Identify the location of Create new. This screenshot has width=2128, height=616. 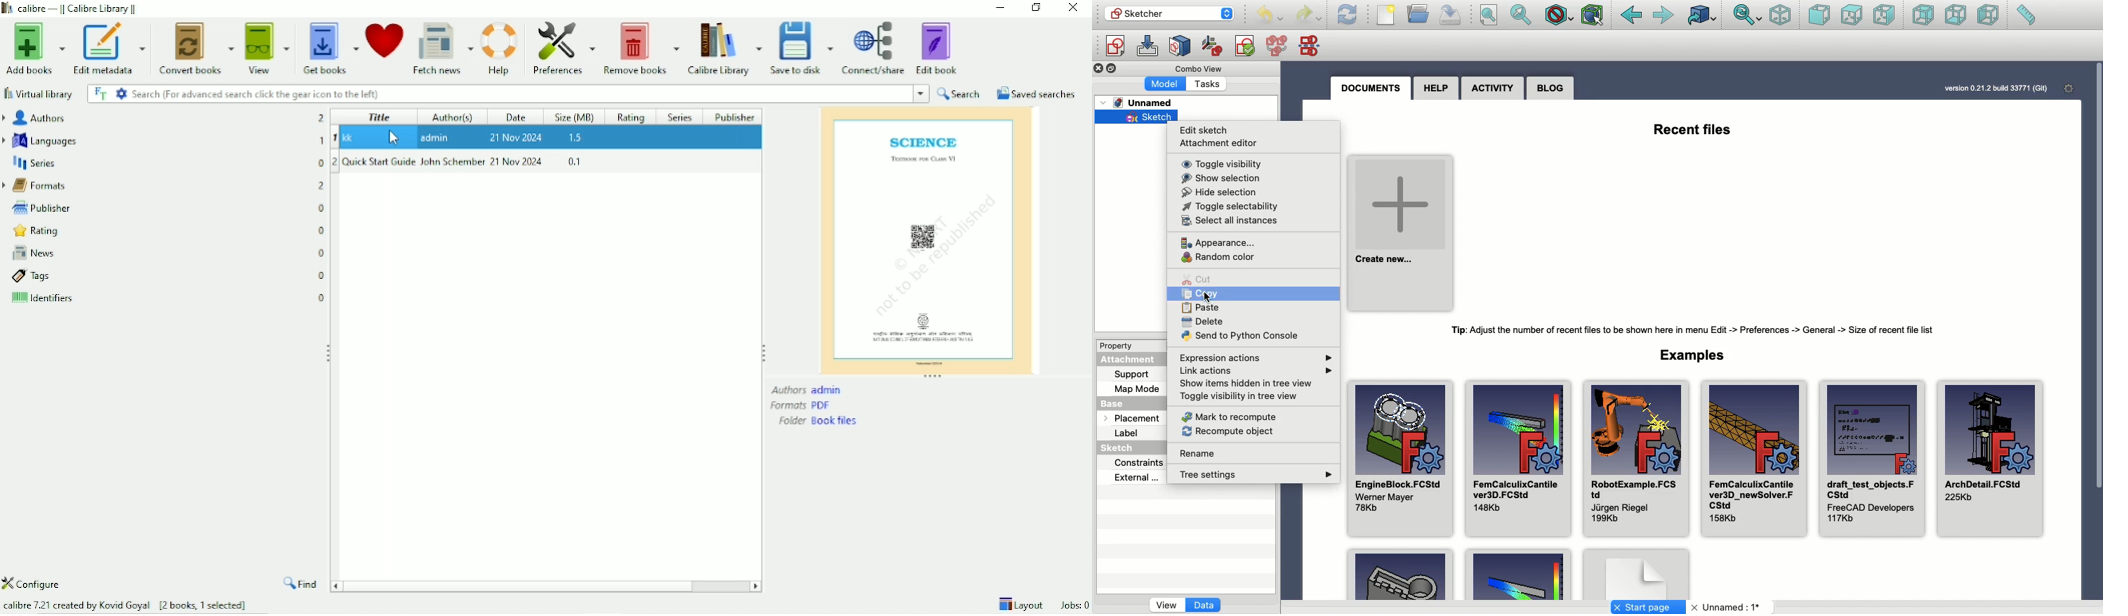
(1402, 230).